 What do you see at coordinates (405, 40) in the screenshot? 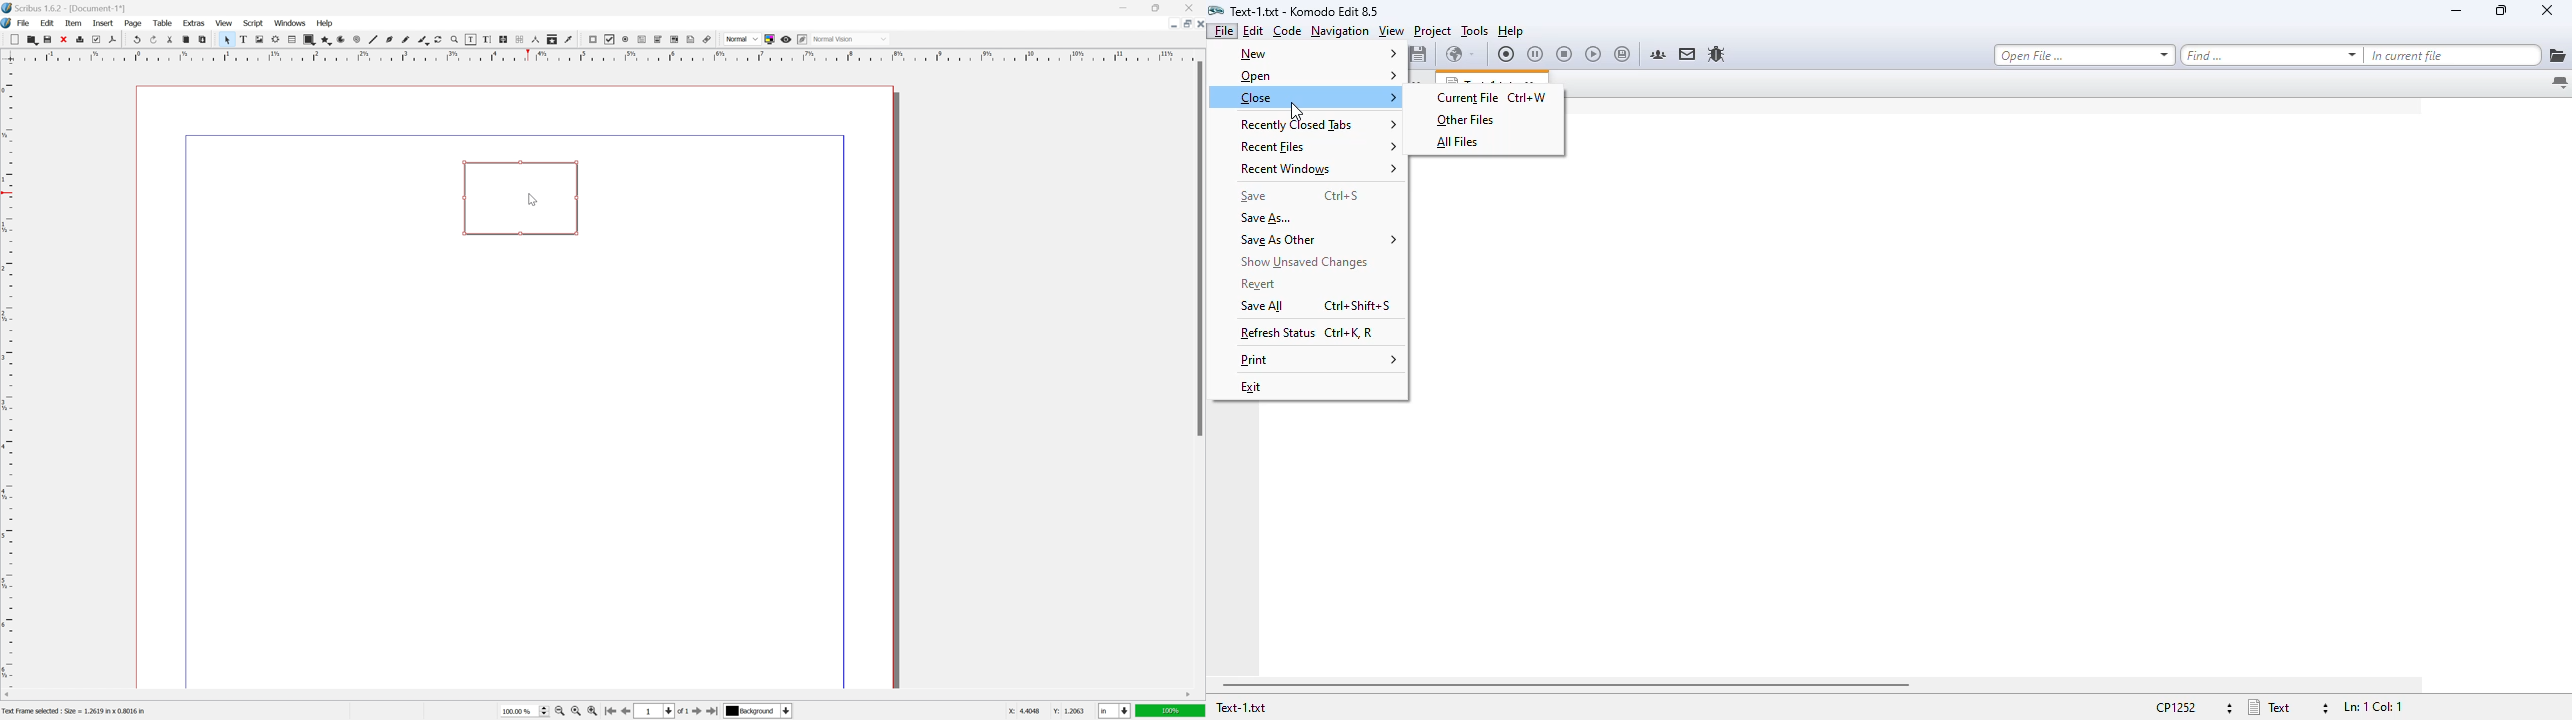
I see `freehand line` at bounding box center [405, 40].